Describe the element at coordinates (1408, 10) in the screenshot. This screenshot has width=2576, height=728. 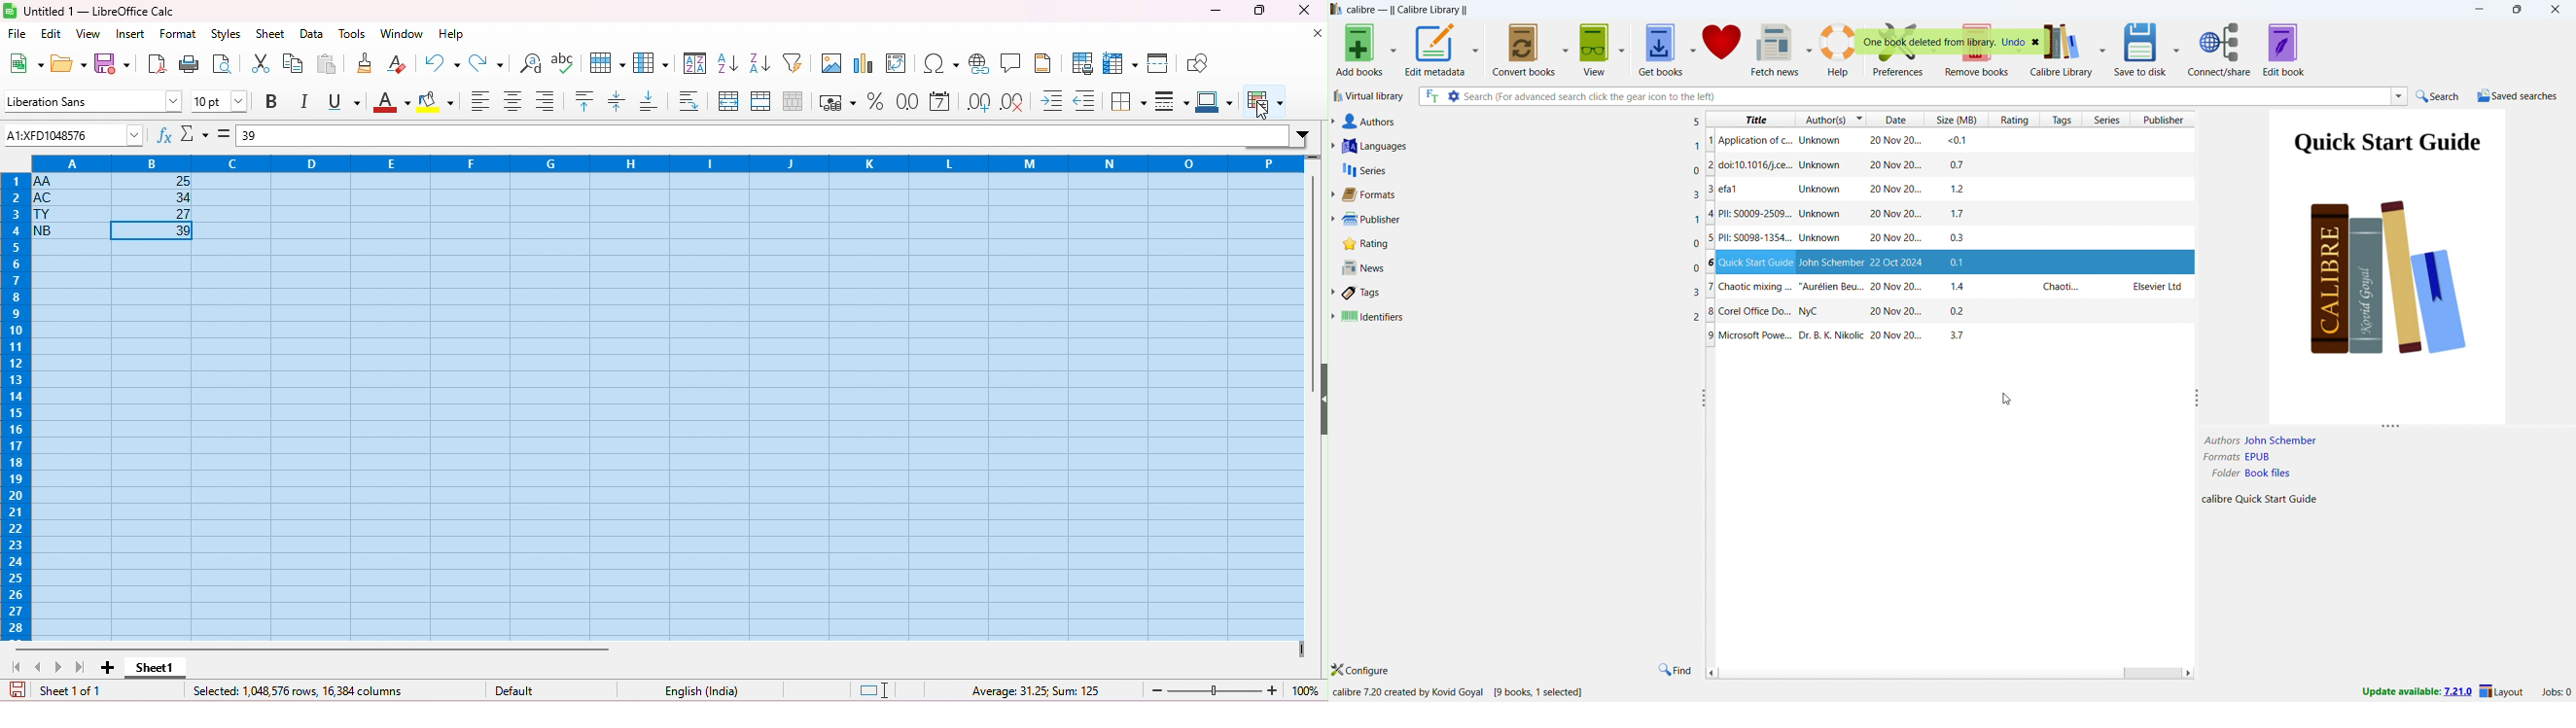
I see `title` at that location.